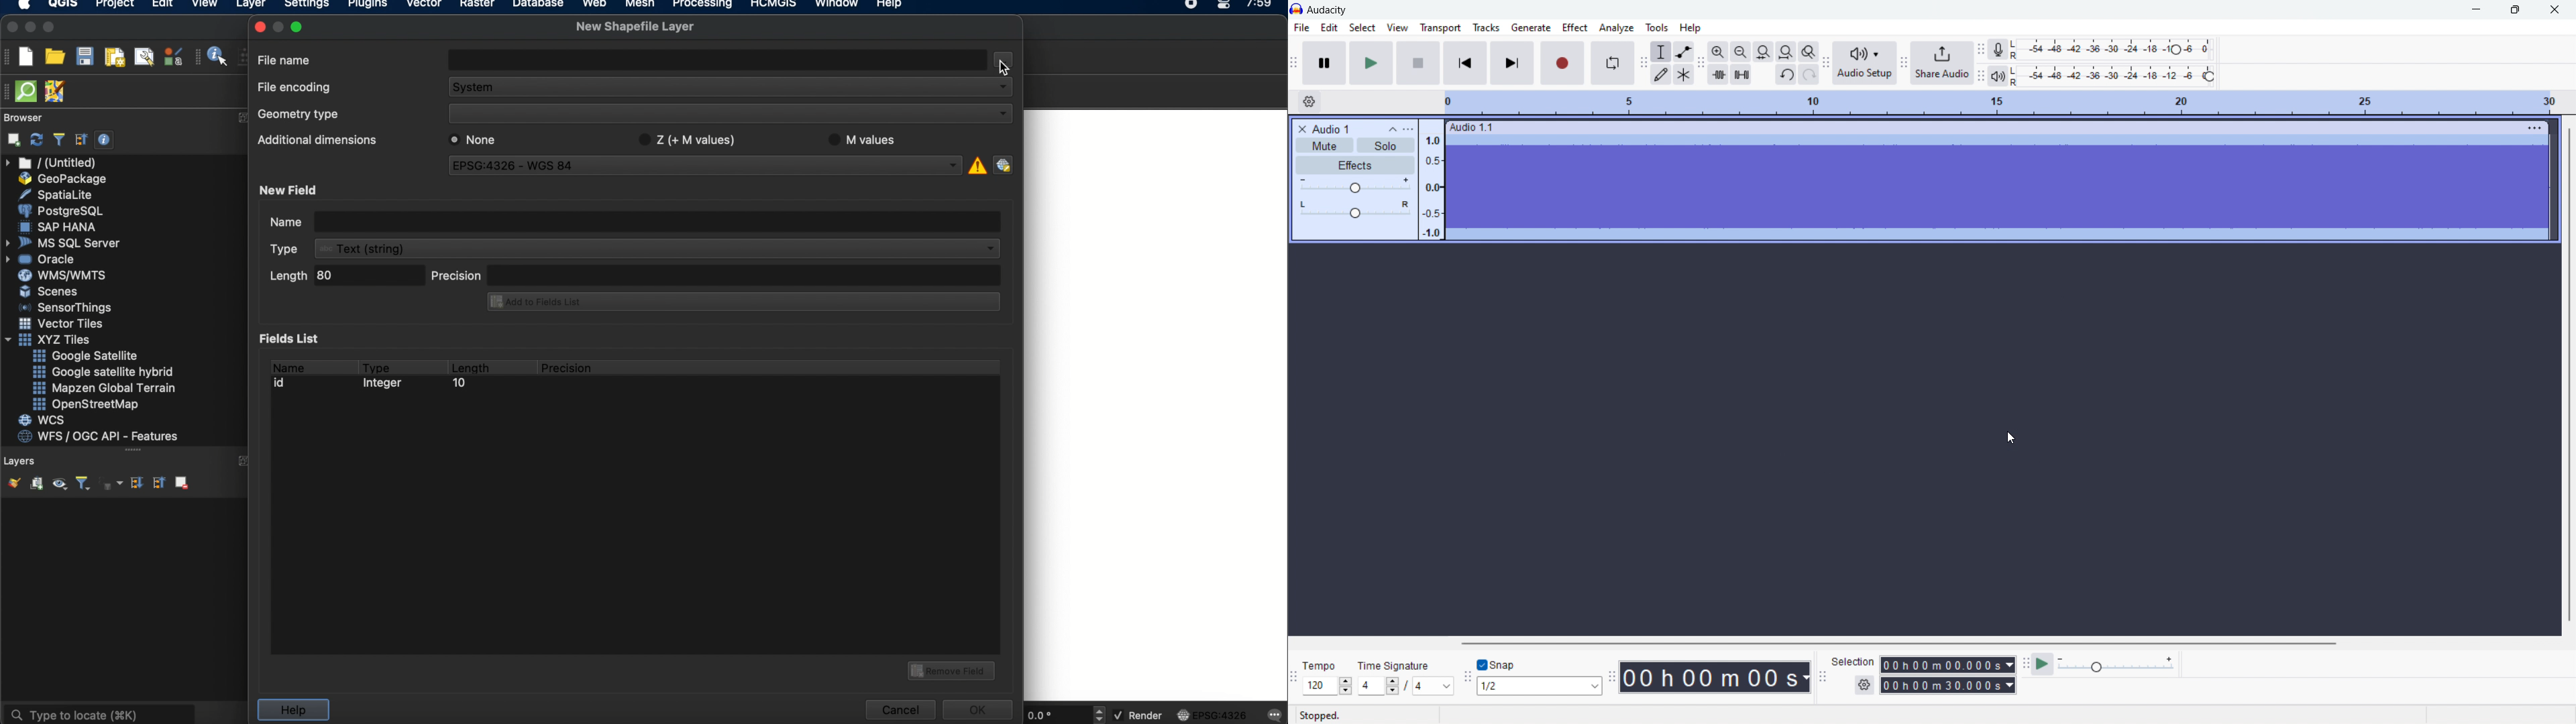 The height and width of the screenshot is (728, 2576). What do you see at coordinates (537, 5) in the screenshot?
I see `database` at bounding box center [537, 5].